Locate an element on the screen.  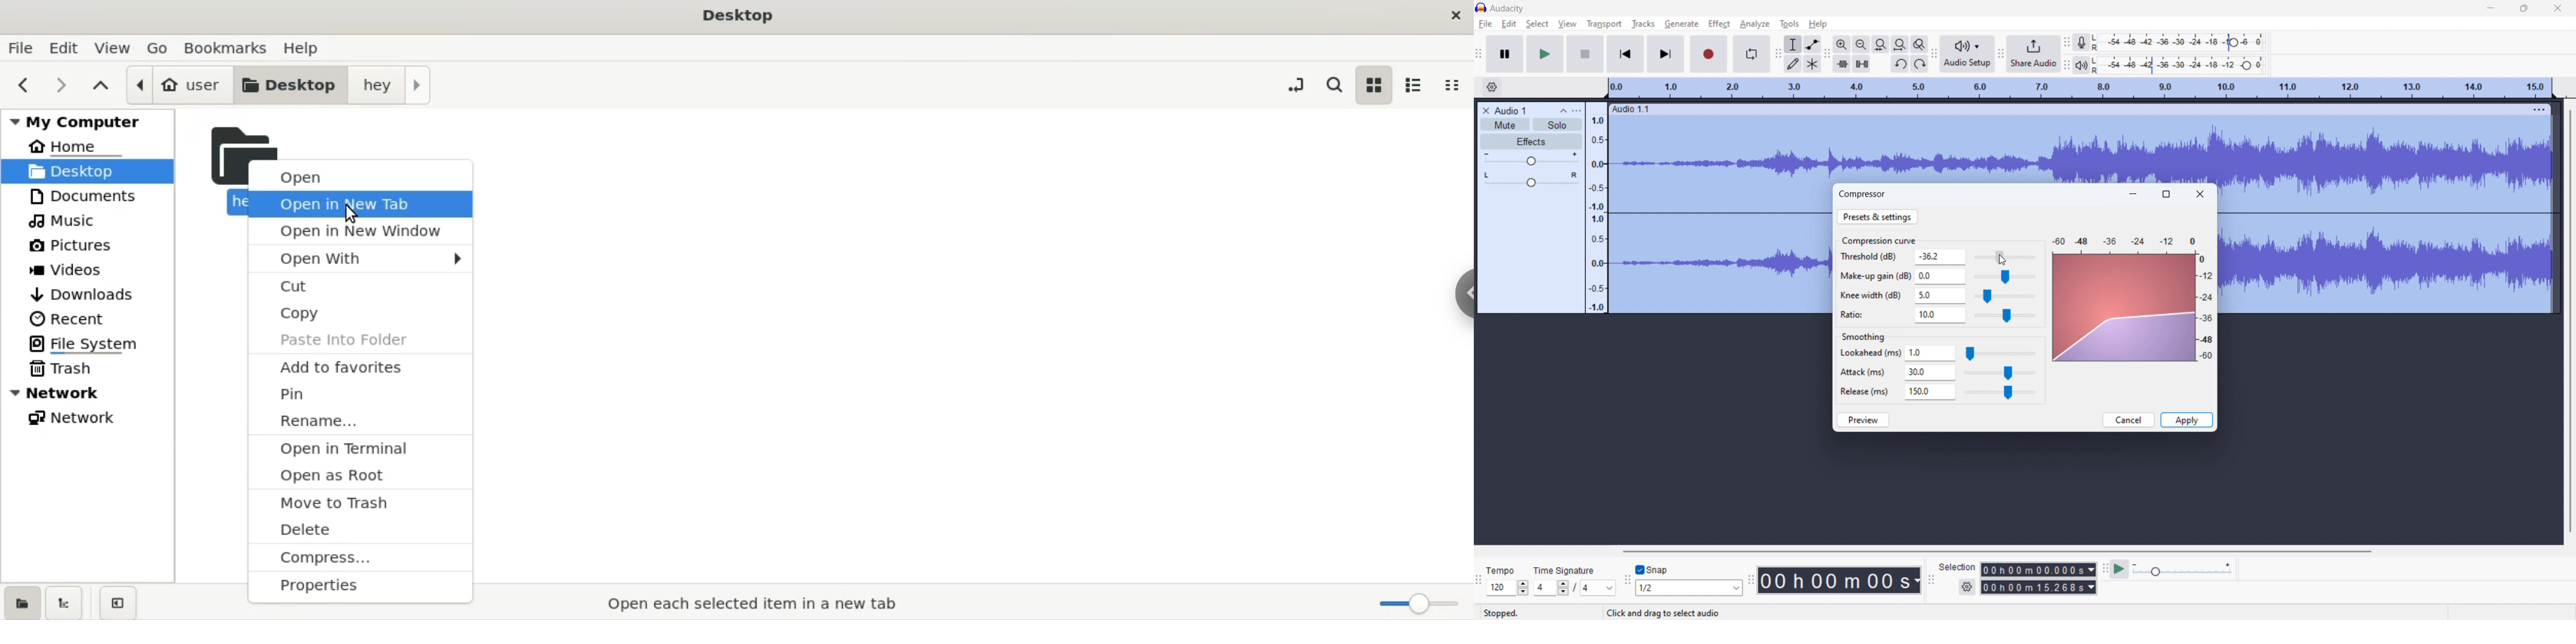
recording meter toolbar is located at coordinates (2067, 42).